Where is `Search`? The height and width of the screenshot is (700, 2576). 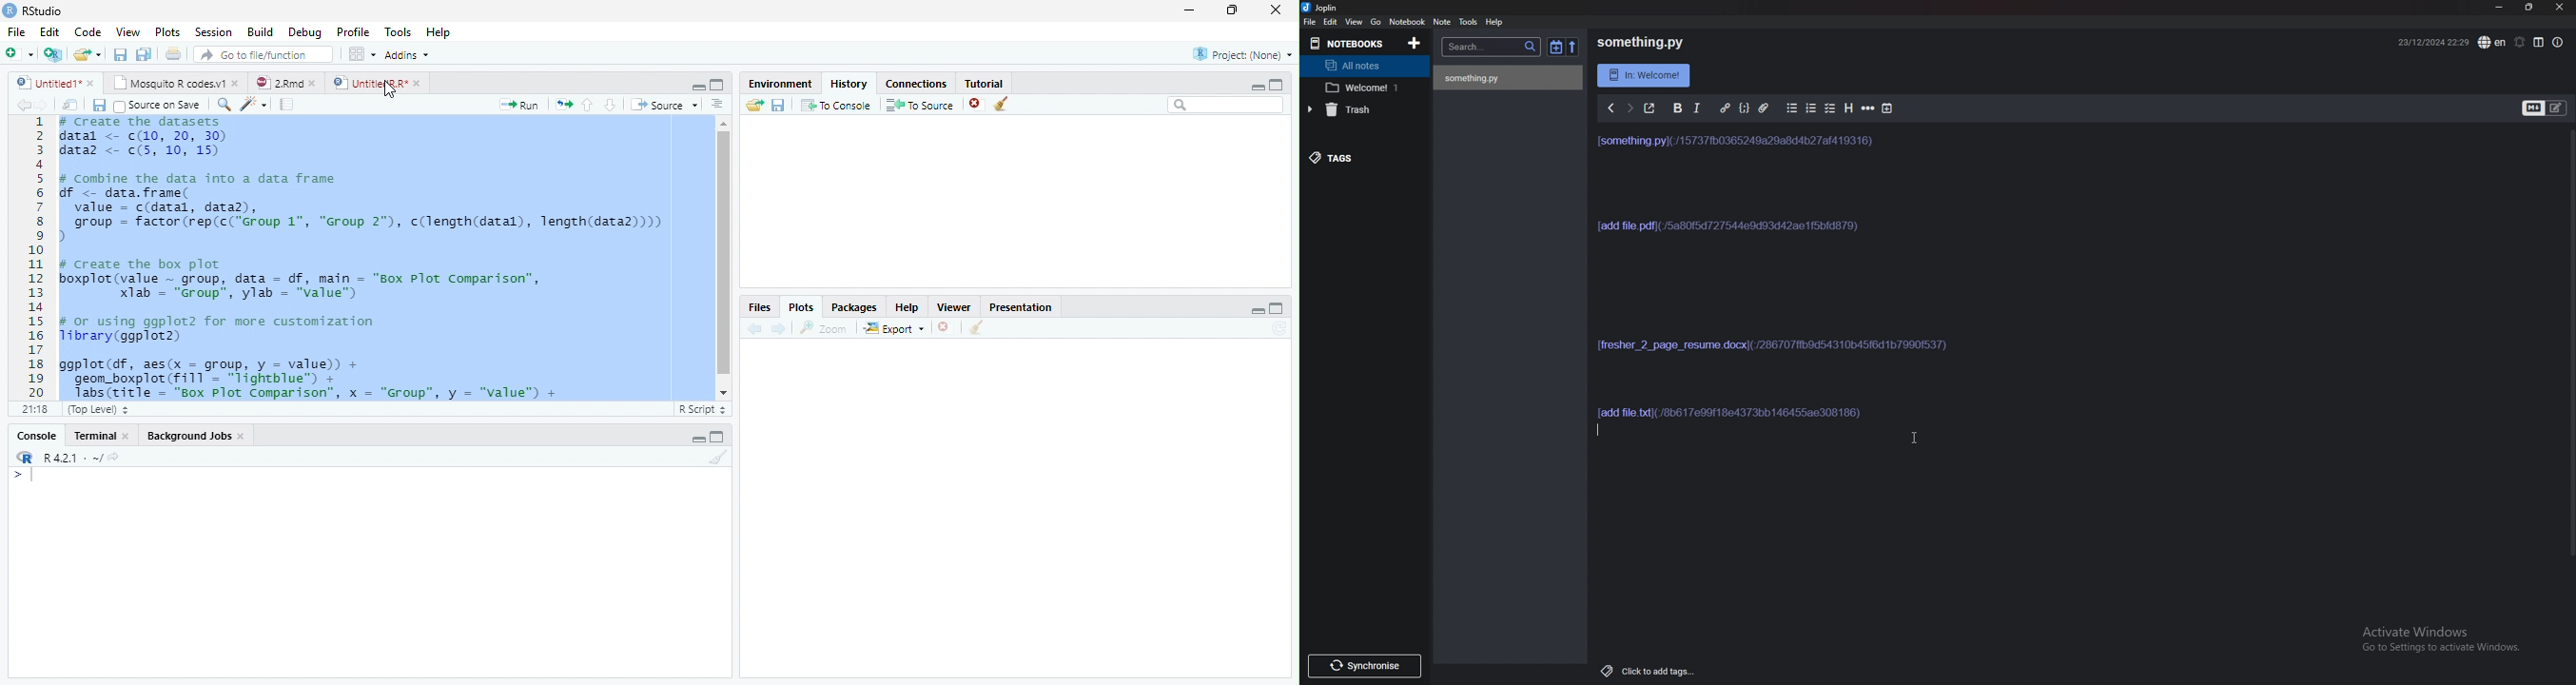
Search is located at coordinates (1492, 47).